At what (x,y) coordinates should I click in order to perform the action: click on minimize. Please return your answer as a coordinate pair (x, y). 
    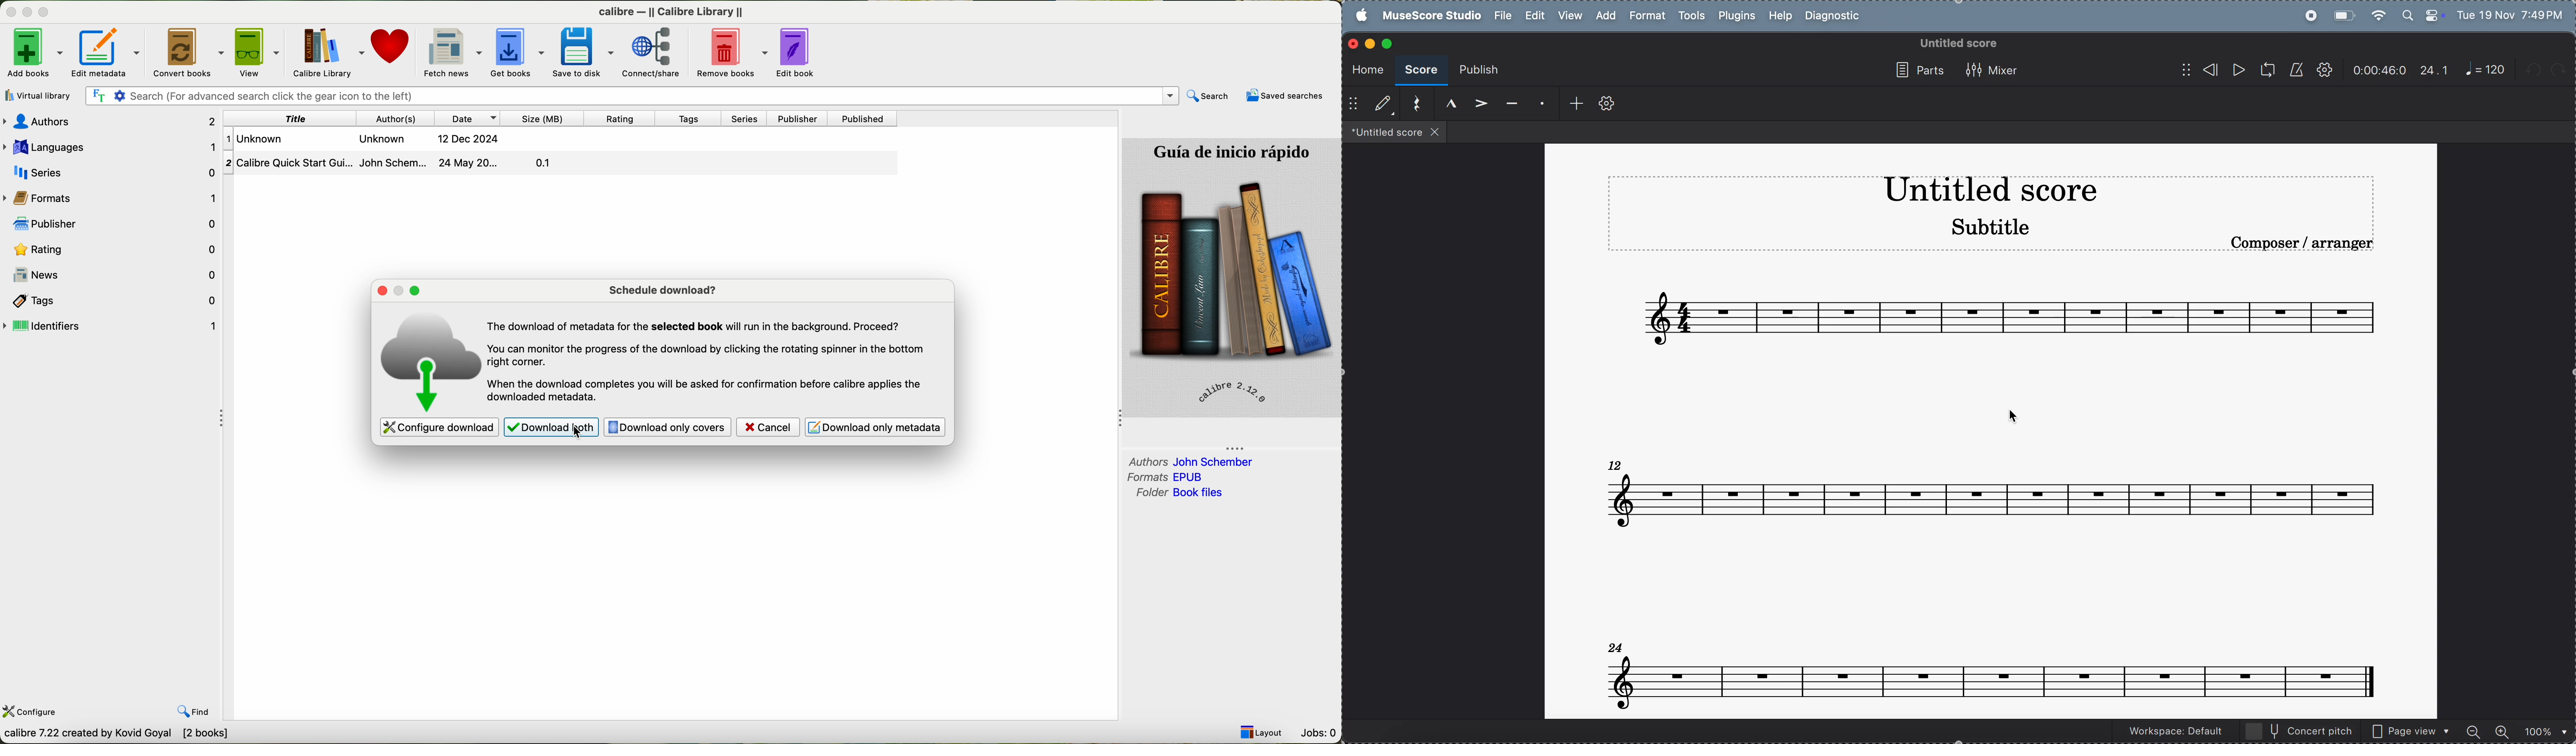
    Looking at the image, I should click on (1369, 44).